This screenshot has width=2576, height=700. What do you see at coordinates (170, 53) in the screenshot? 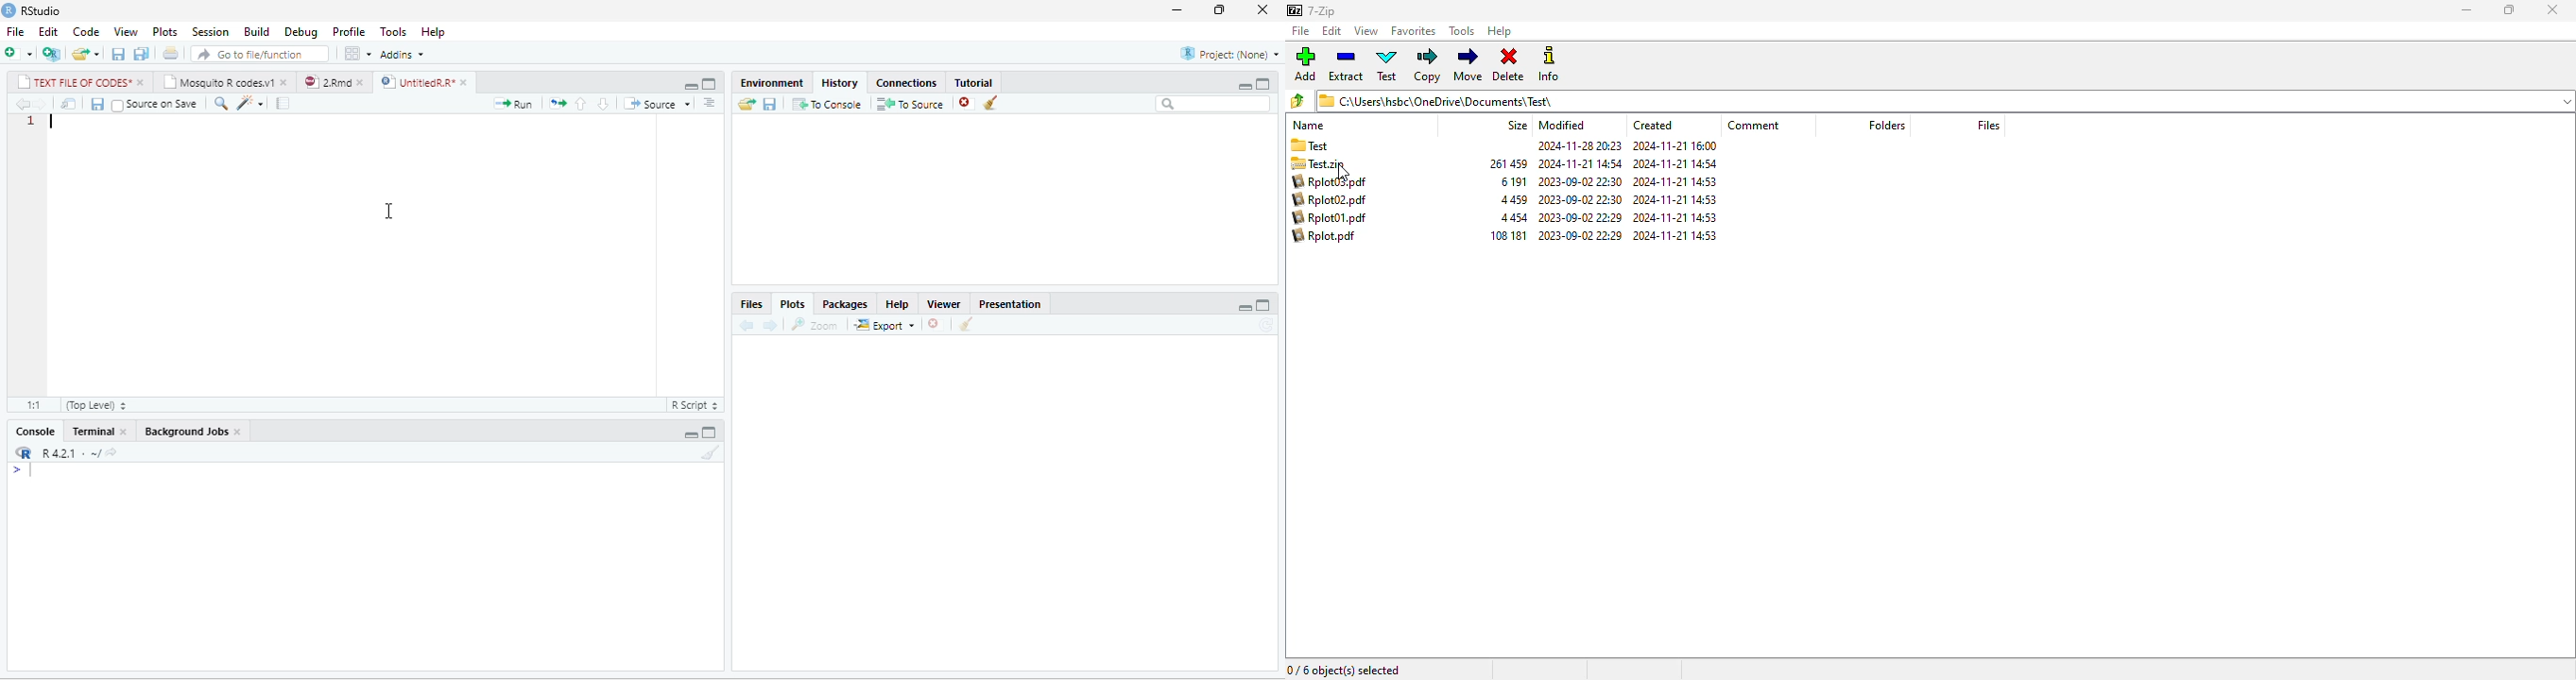
I see `print` at bounding box center [170, 53].